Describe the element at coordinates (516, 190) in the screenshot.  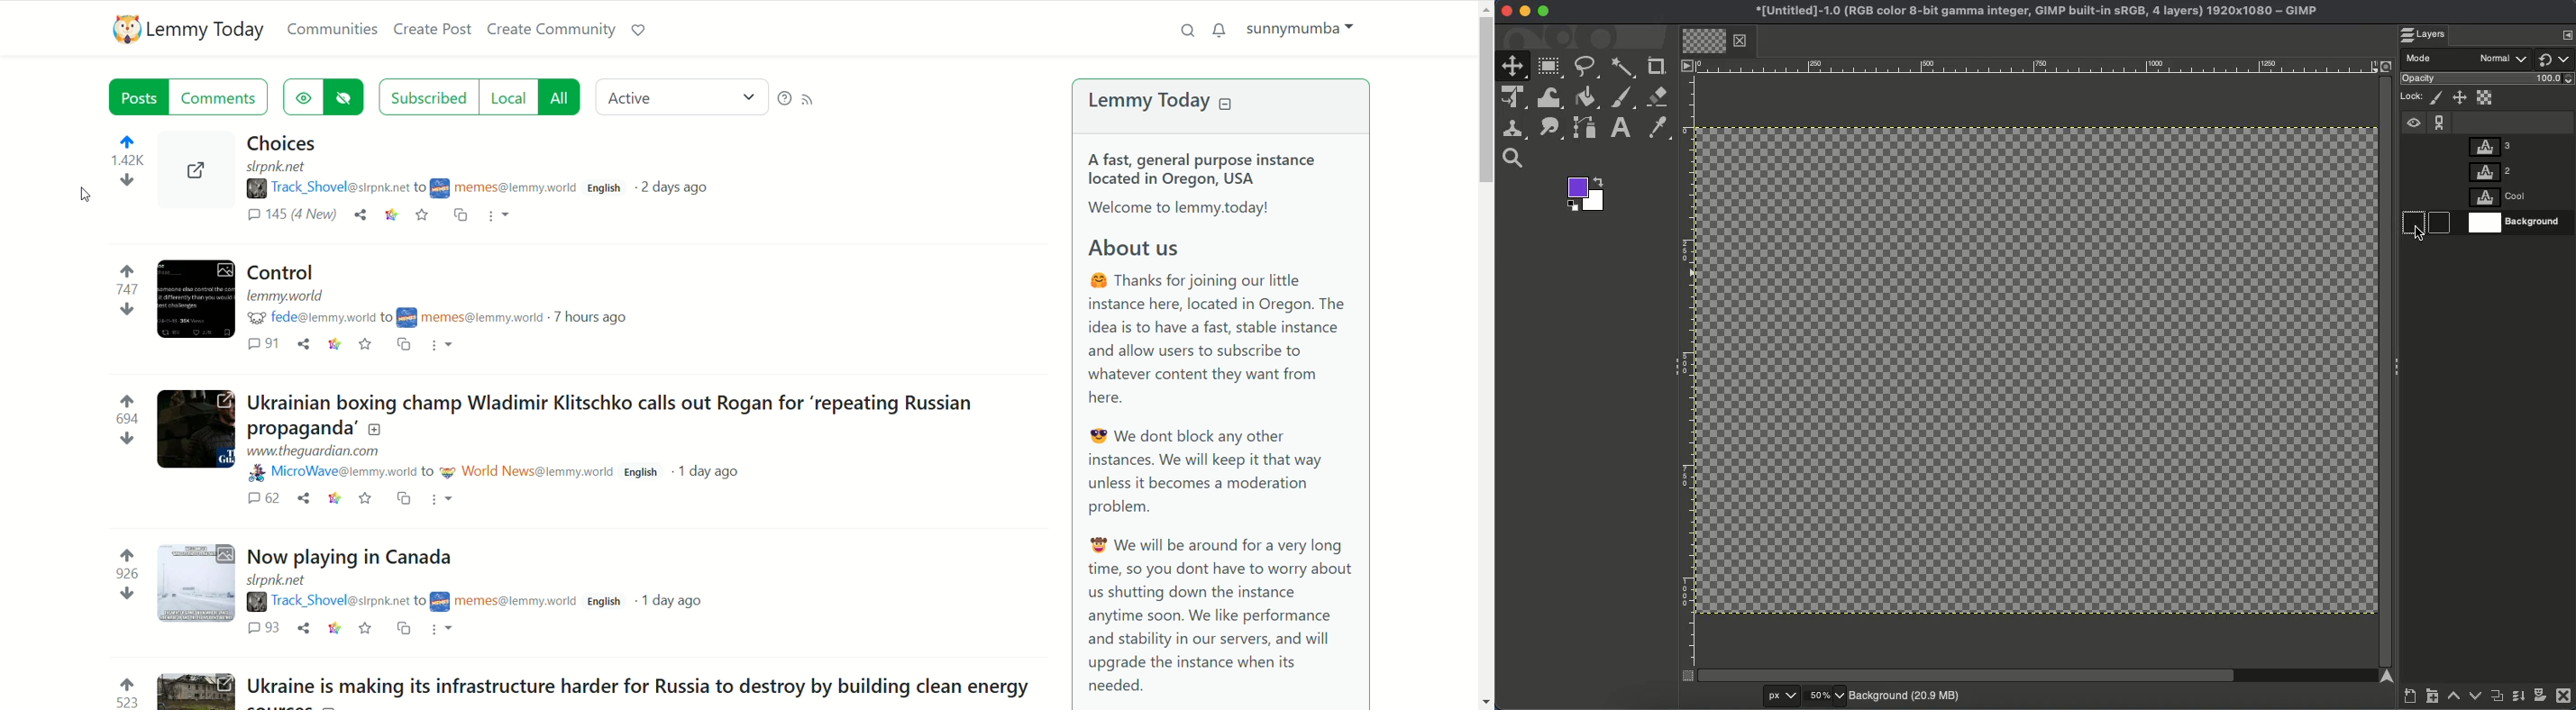
I see `username` at that location.